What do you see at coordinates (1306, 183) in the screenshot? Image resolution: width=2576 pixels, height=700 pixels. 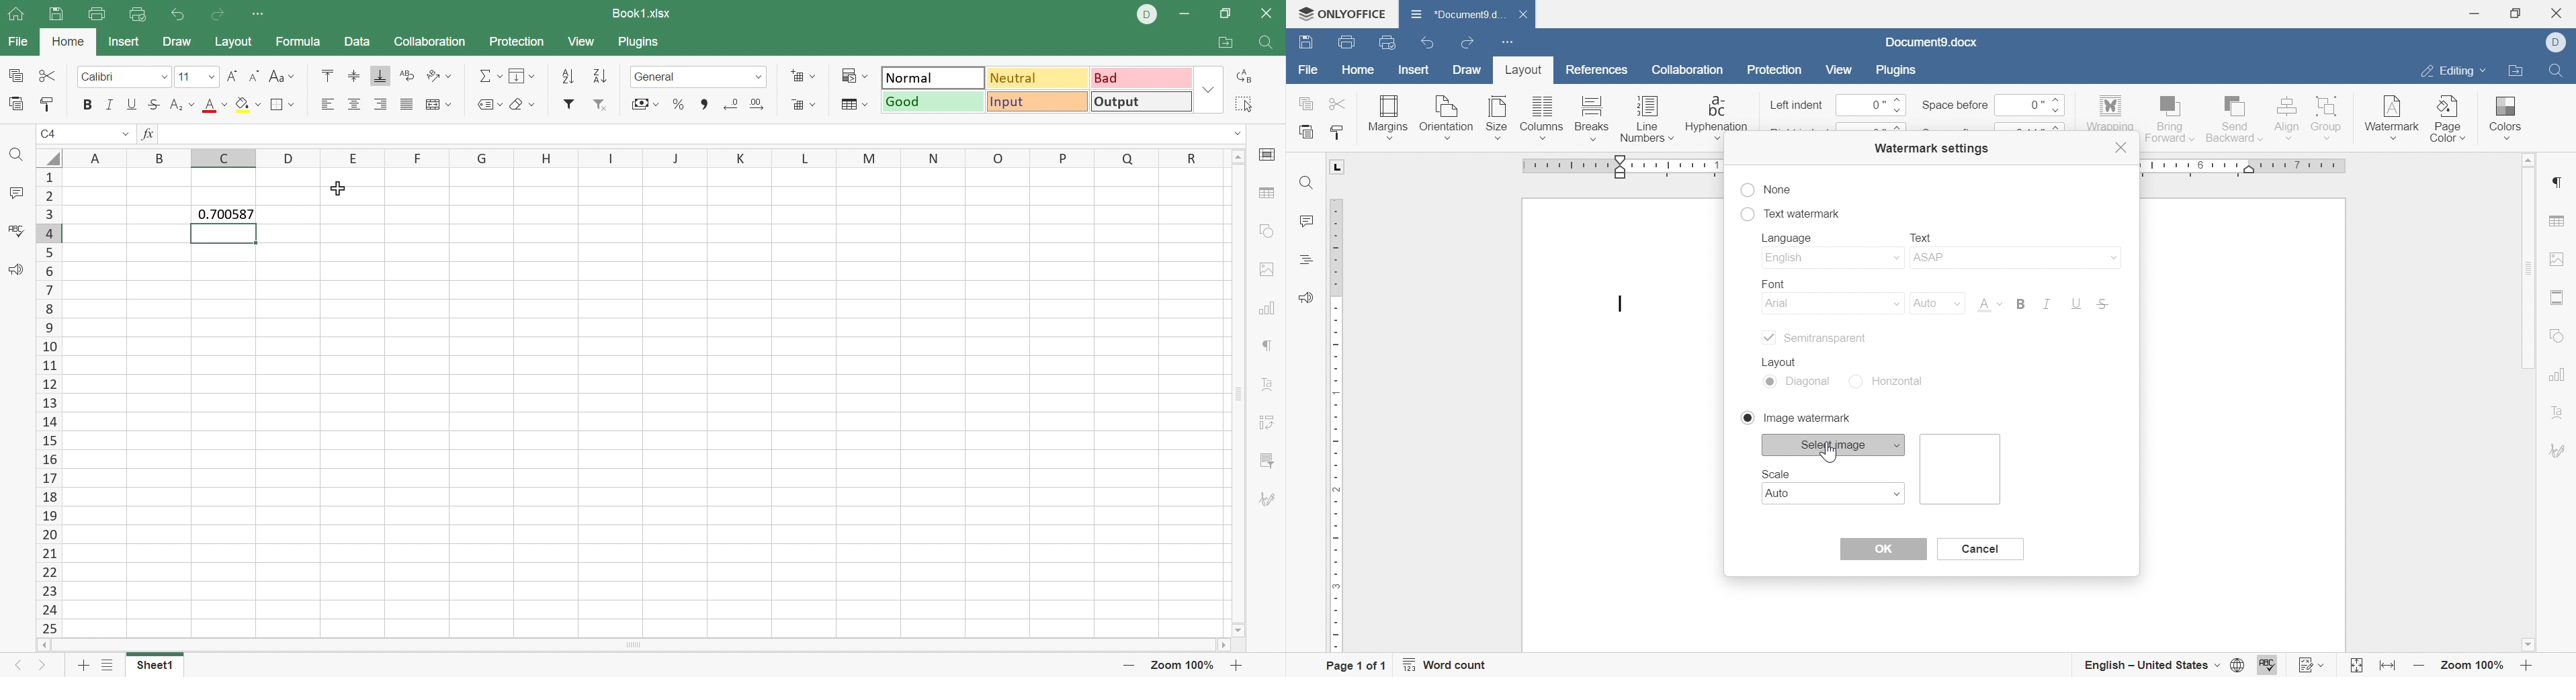 I see `find` at bounding box center [1306, 183].